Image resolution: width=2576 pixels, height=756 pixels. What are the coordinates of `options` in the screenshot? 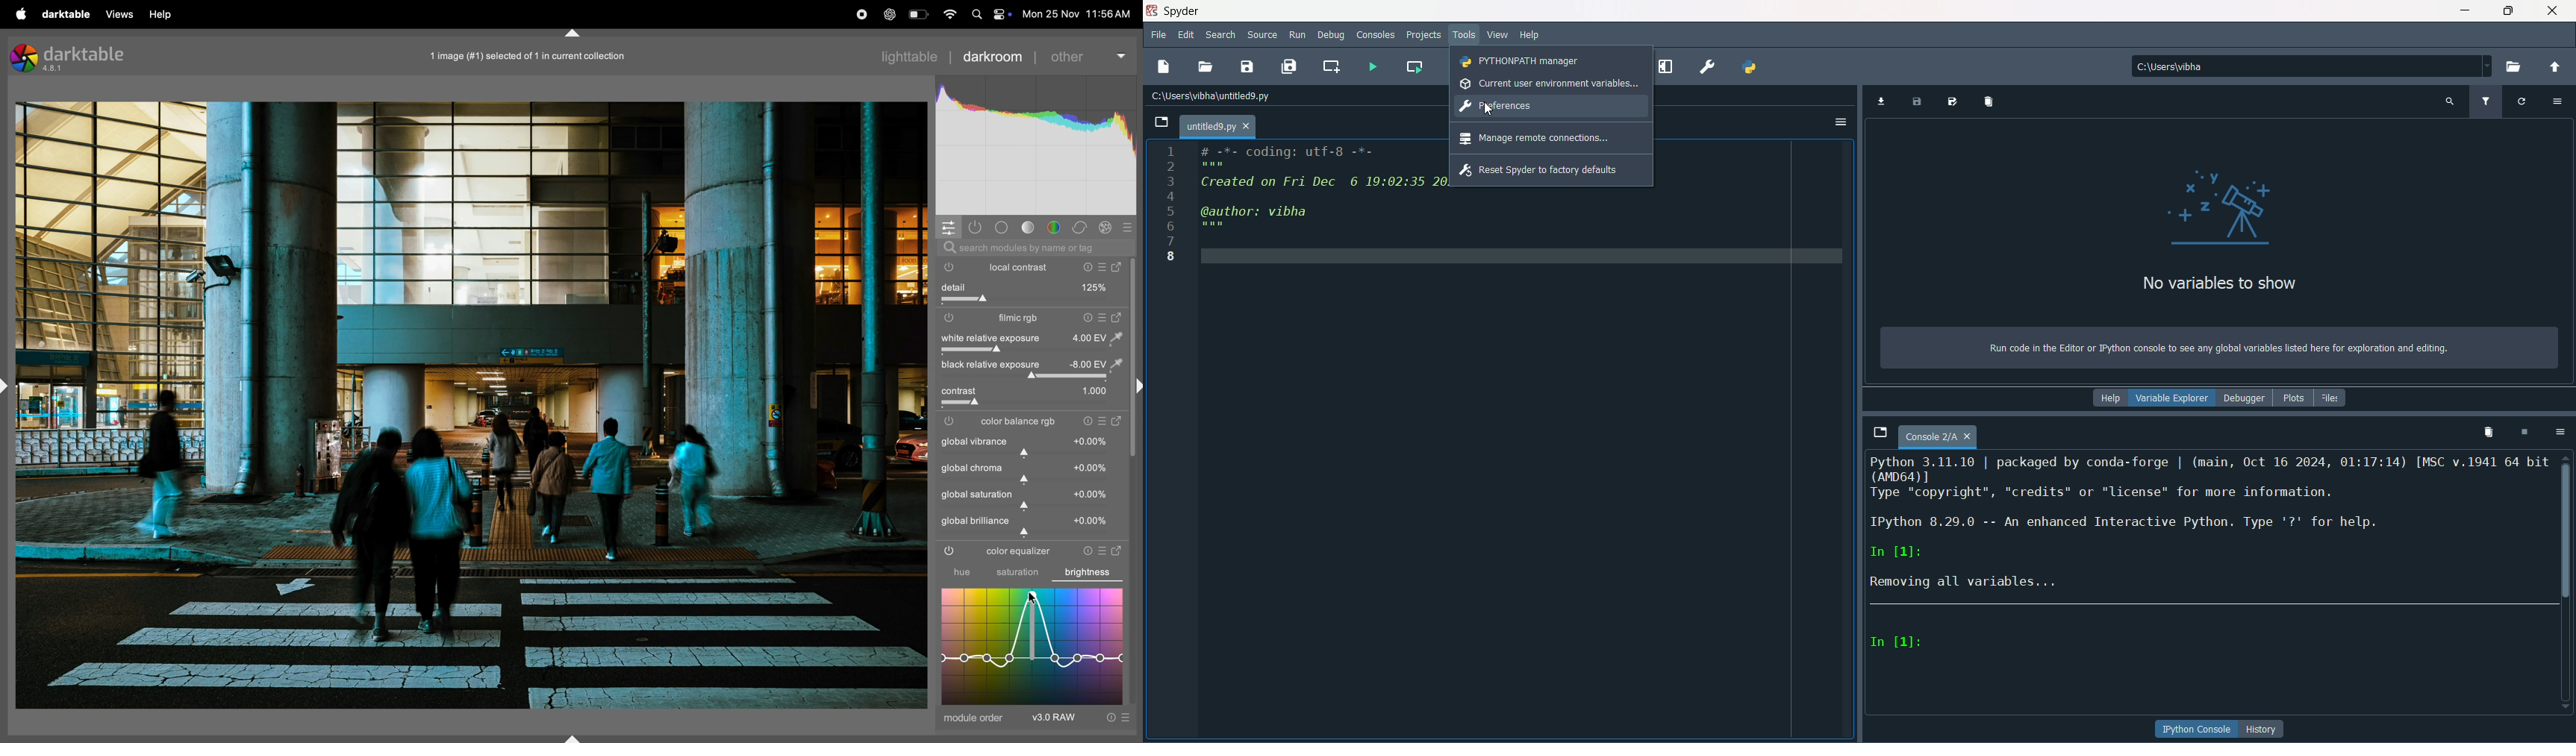 It's located at (1841, 123).